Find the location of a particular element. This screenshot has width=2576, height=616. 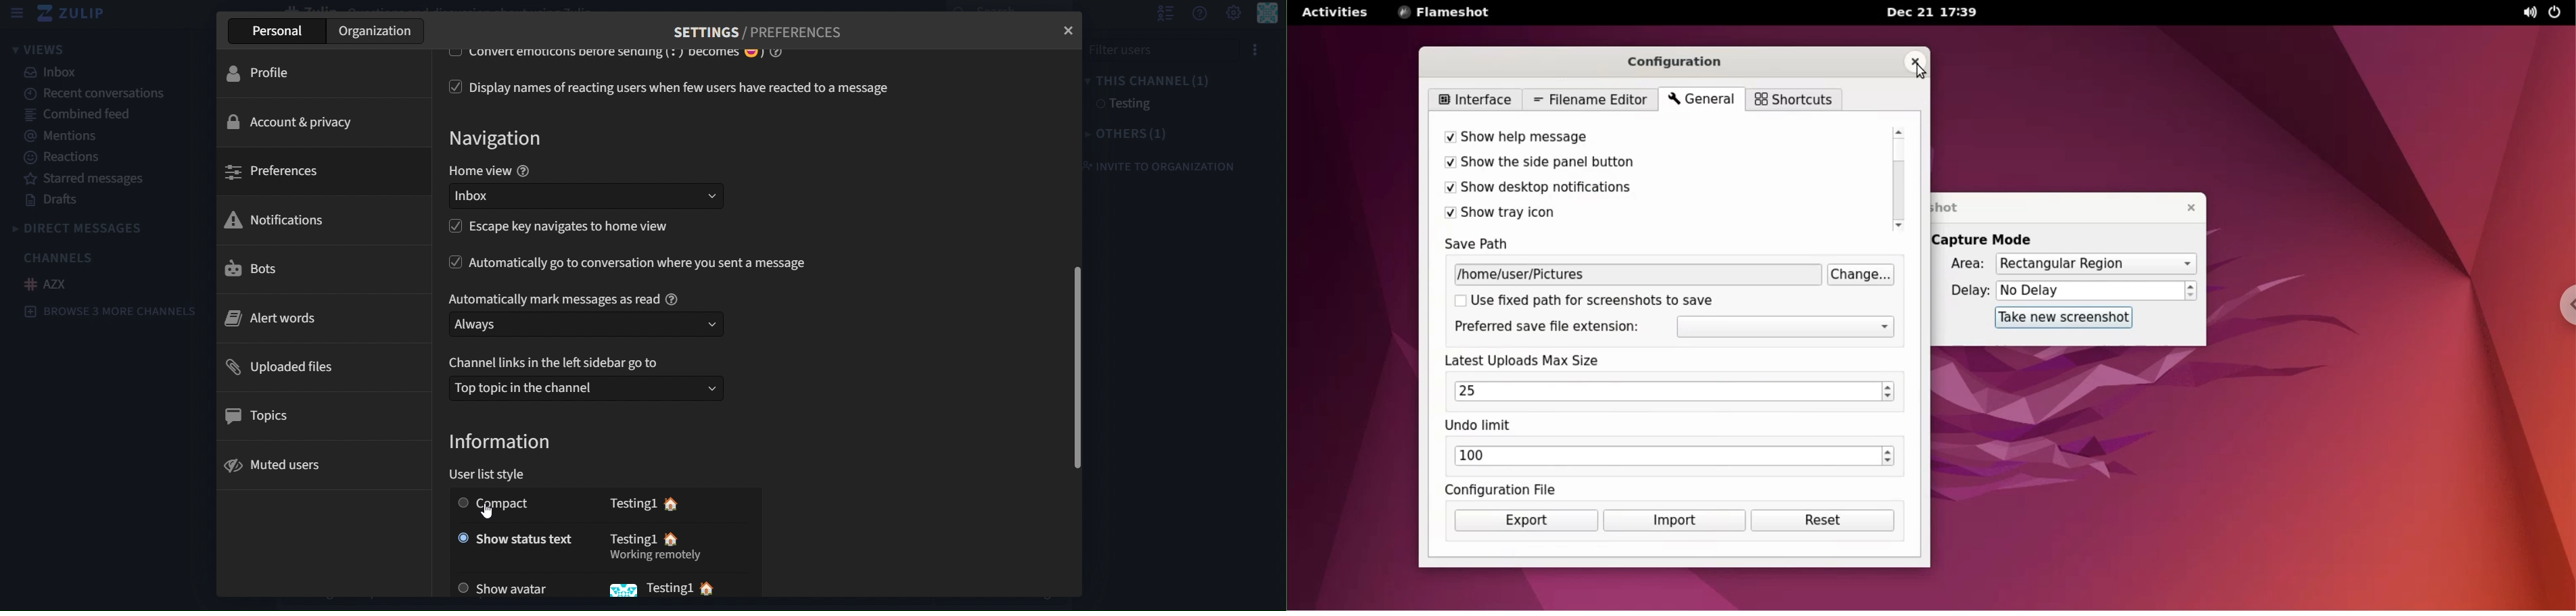

Automatically mark messages as read is located at coordinates (563, 296).